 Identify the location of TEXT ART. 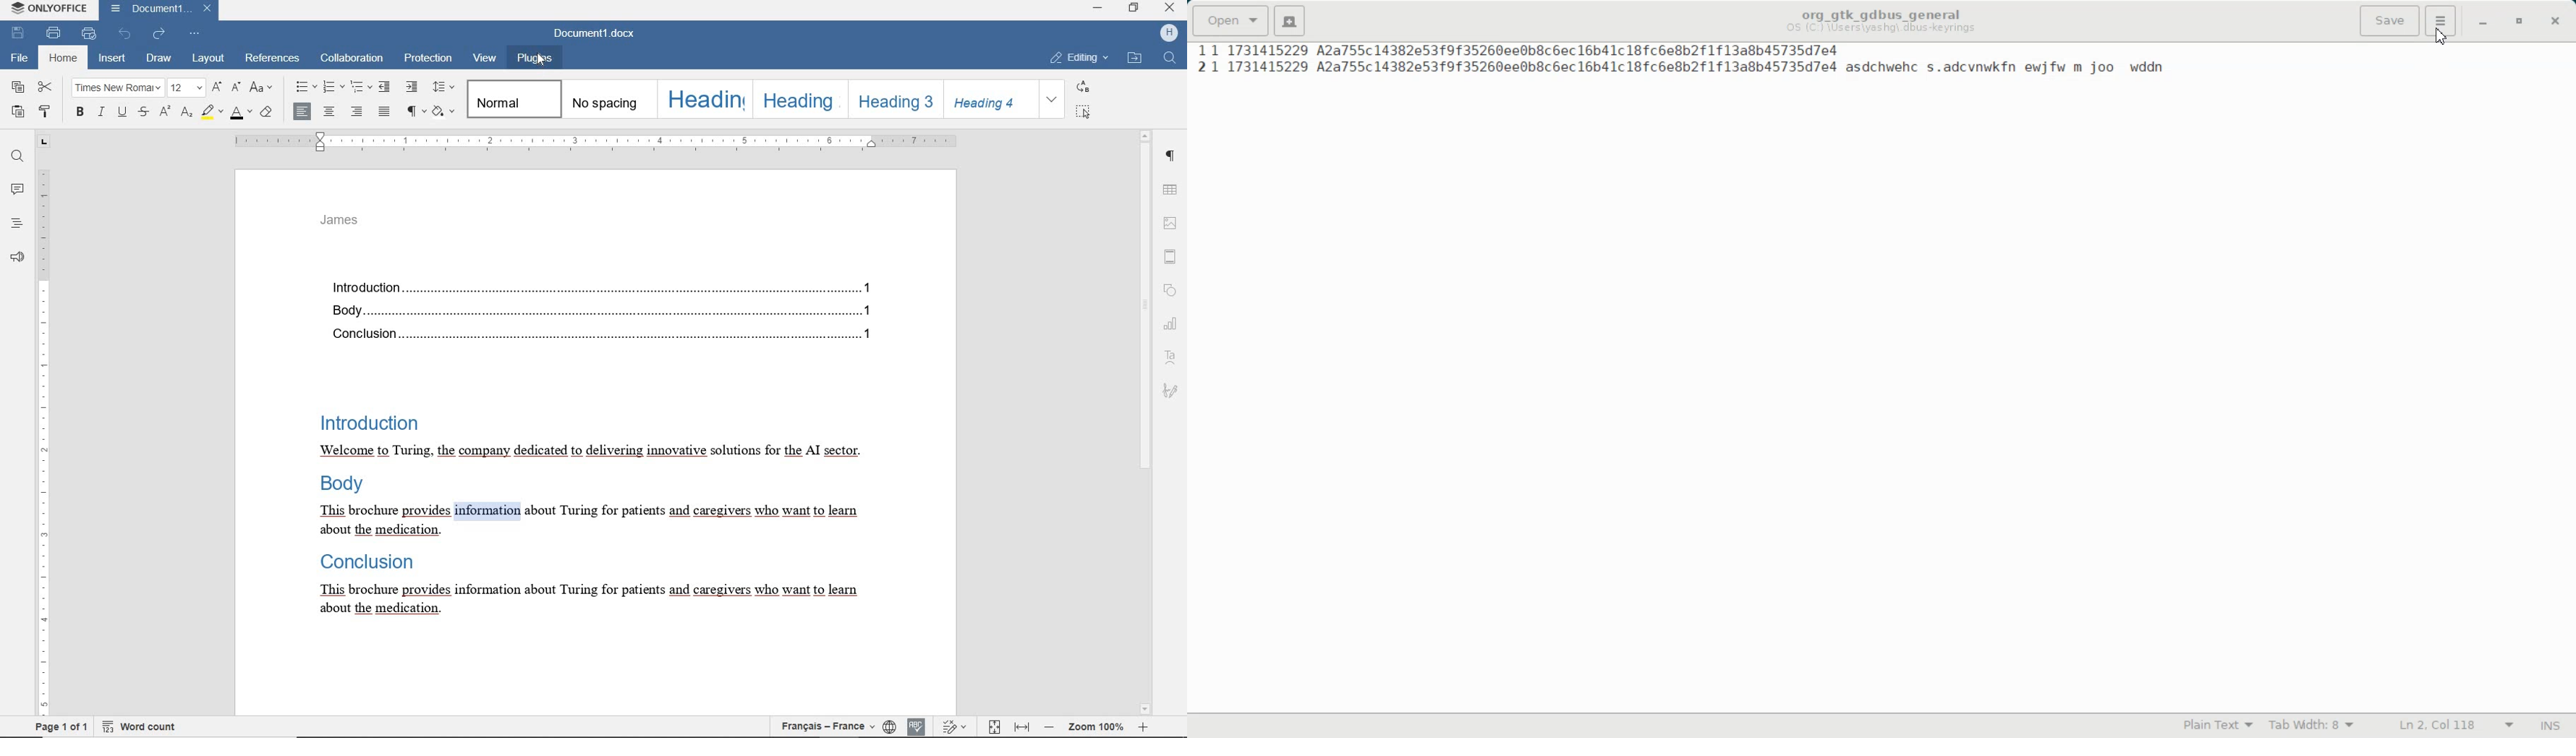
(1172, 354).